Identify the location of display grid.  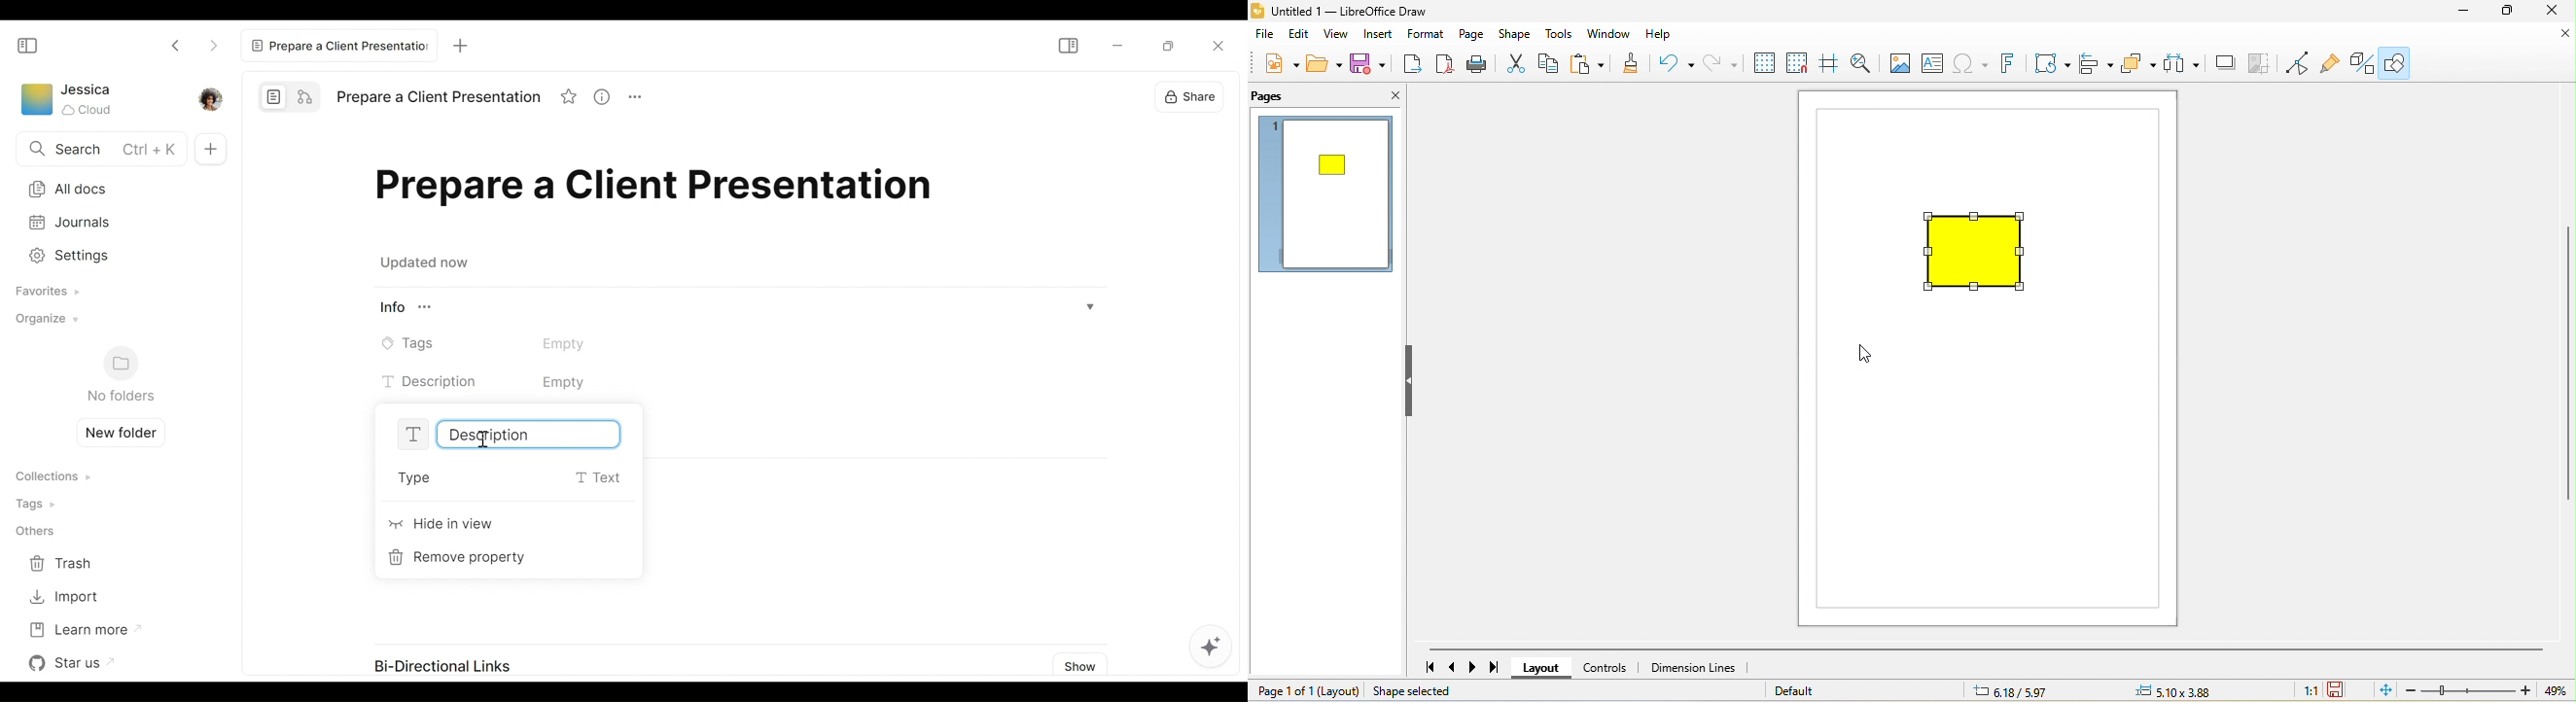
(1764, 61).